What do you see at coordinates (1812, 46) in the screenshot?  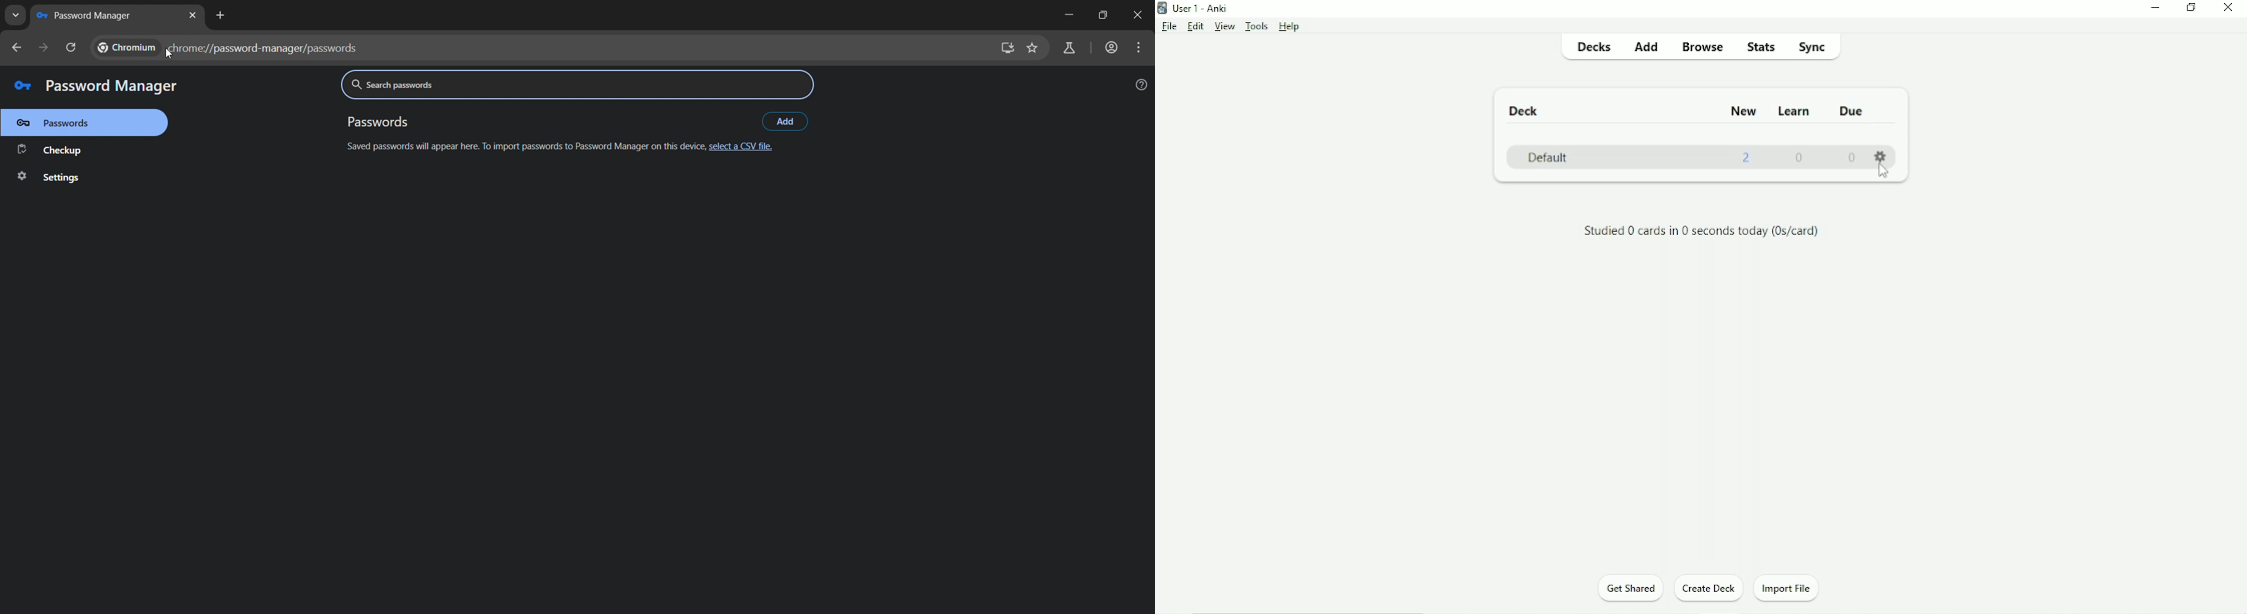 I see `Sync` at bounding box center [1812, 46].